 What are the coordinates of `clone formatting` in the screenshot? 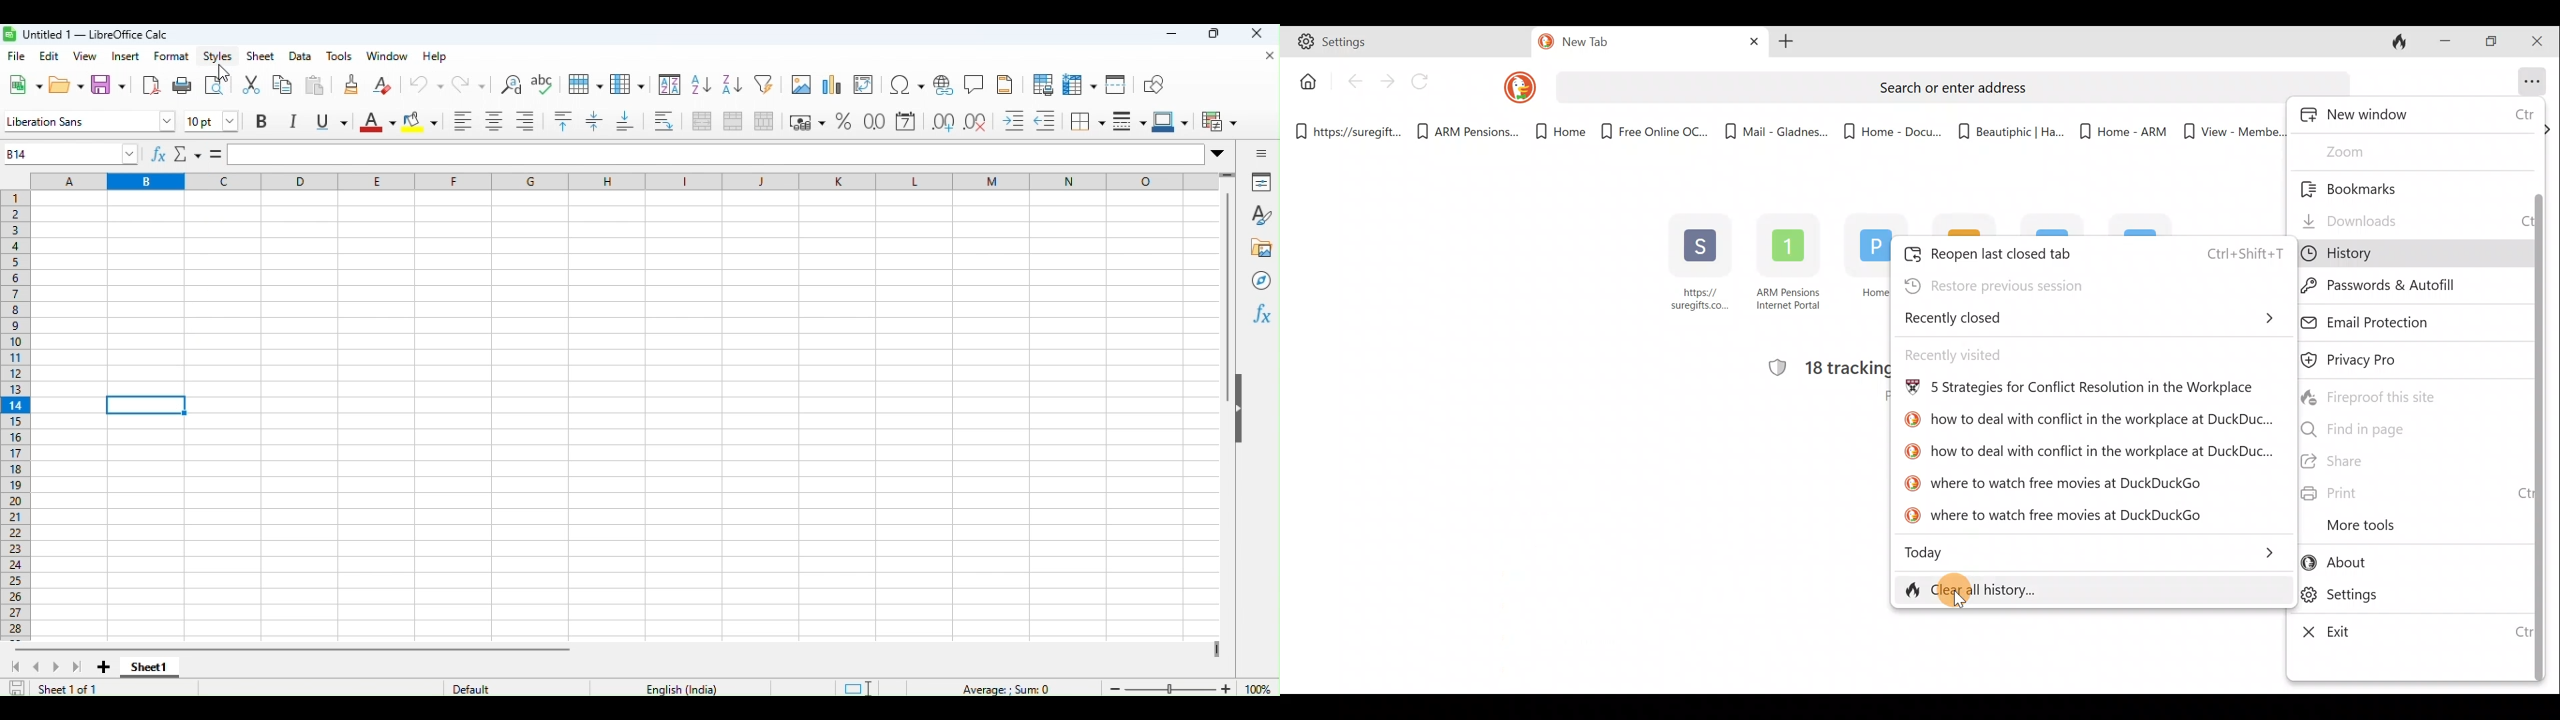 It's located at (349, 83).